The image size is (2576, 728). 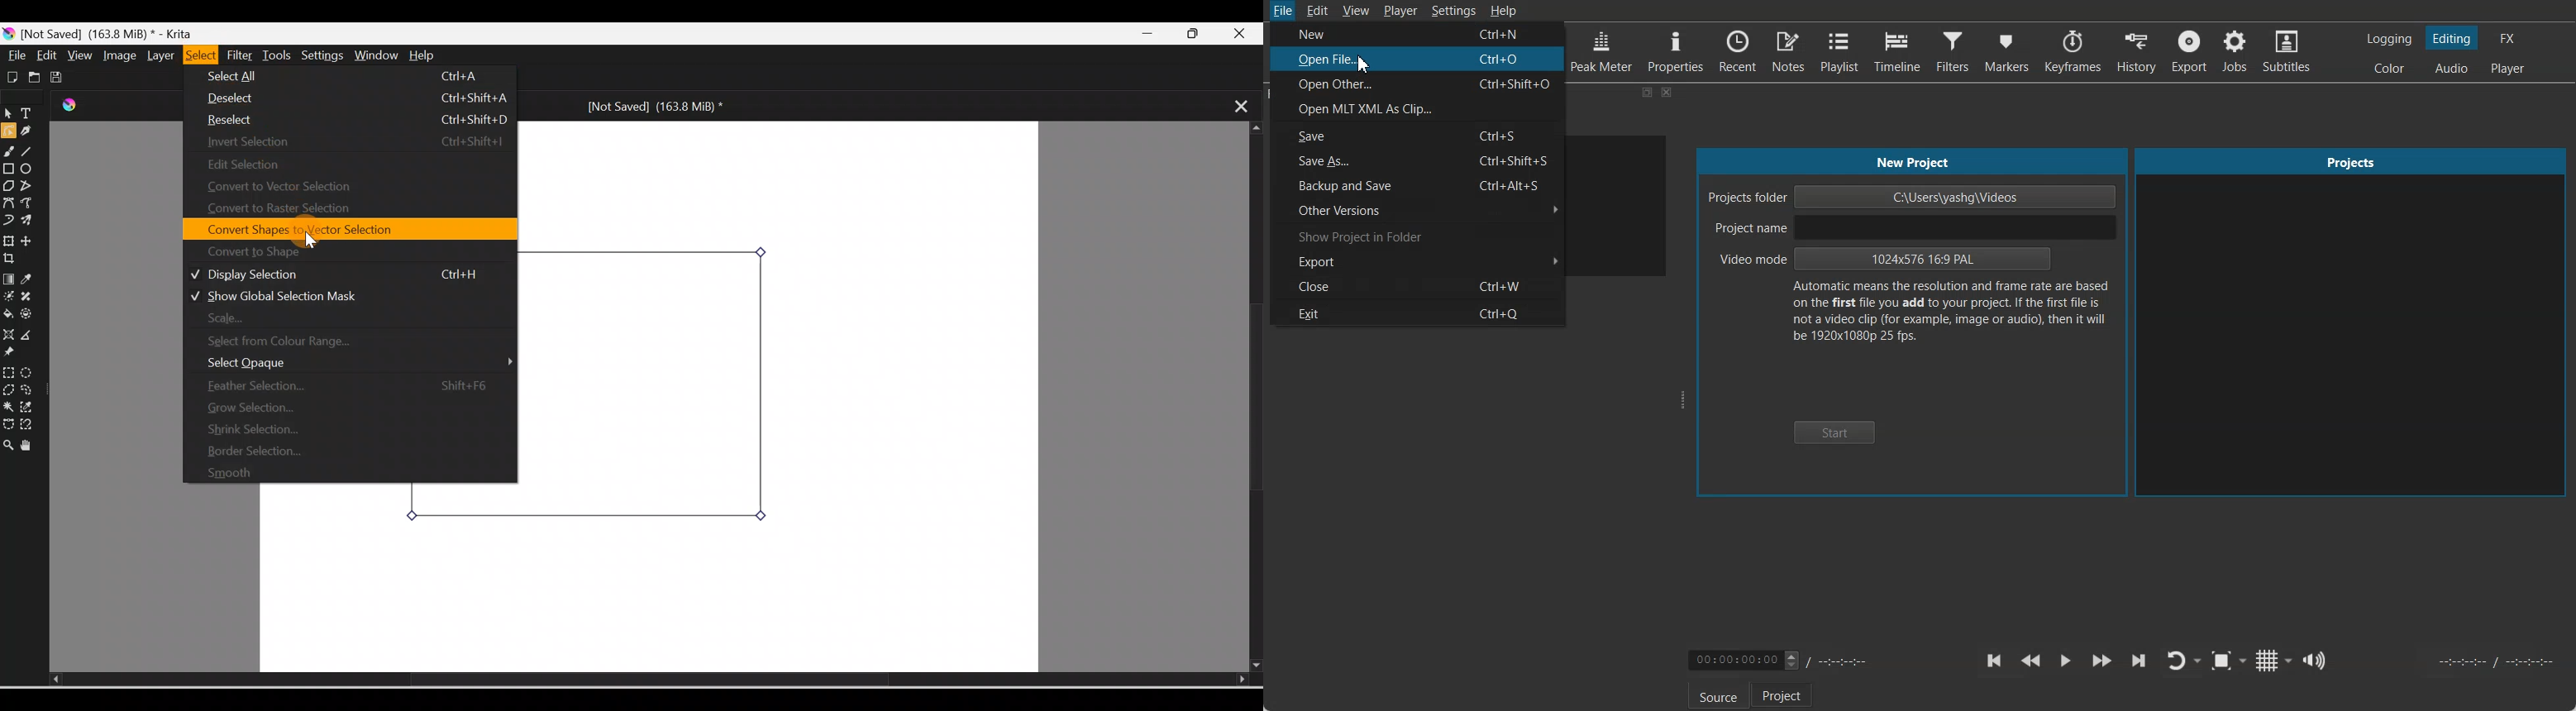 What do you see at coordinates (1738, 49) in the screenshot?
I see `Recent` at bounding box center [1738, 49].